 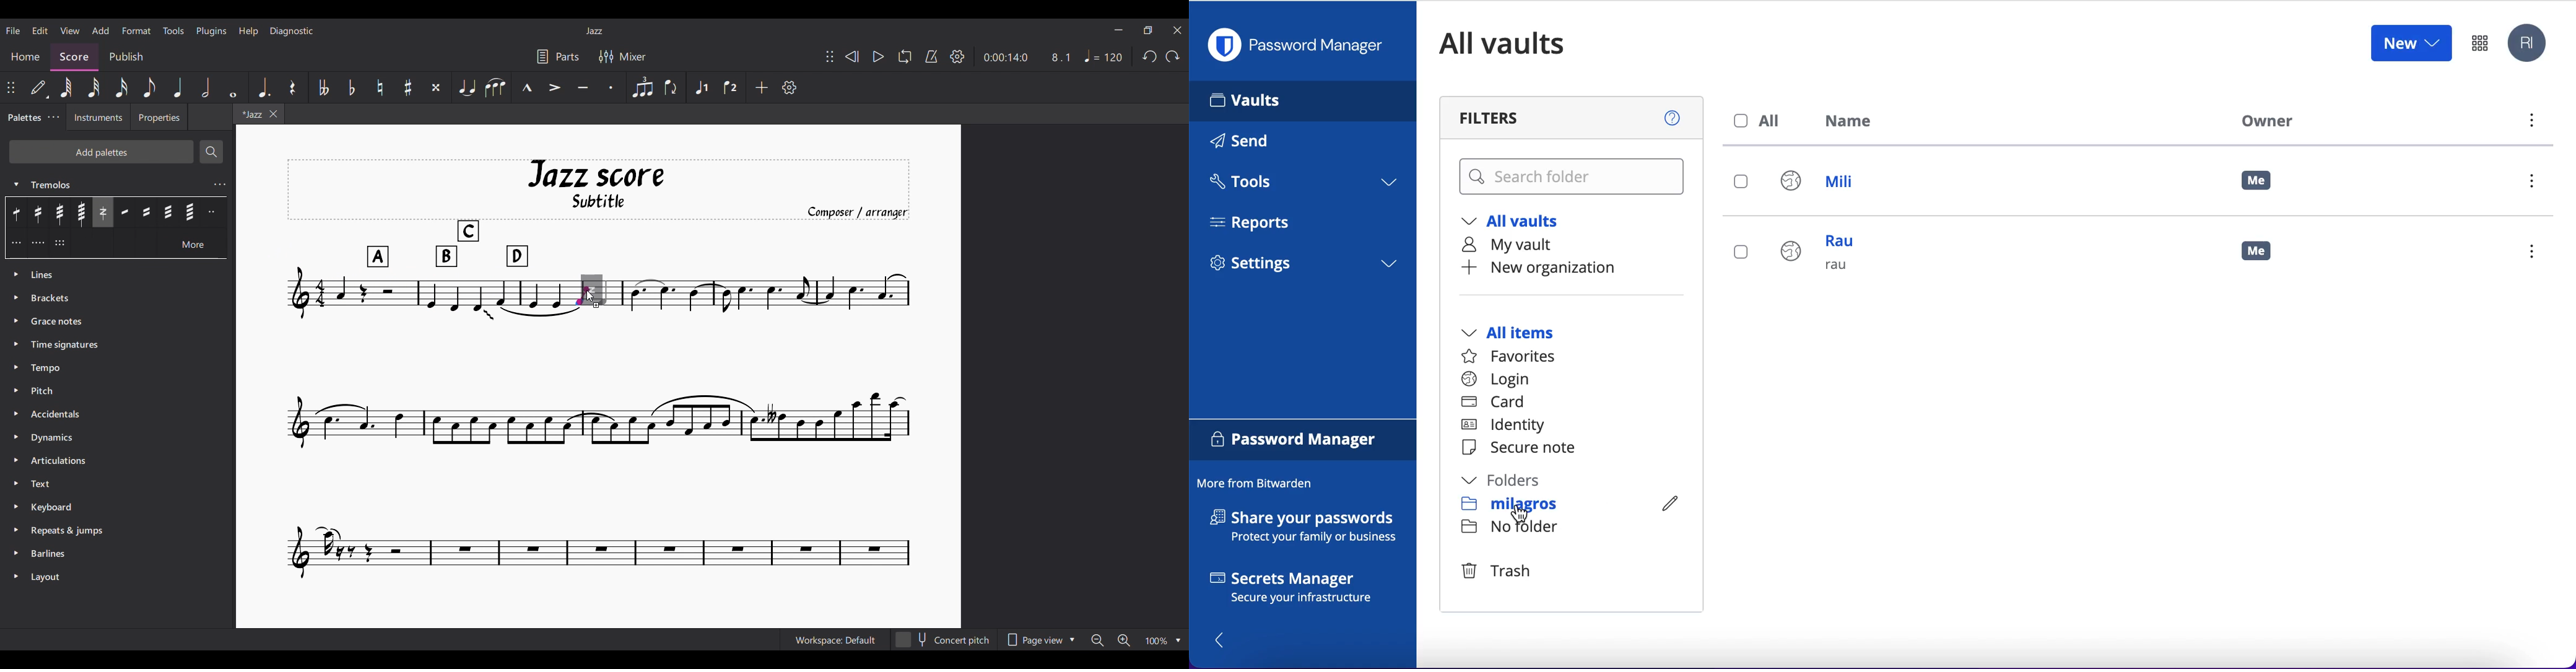 What do you see at coordinates (1828, 184) in the screenshot?
I see `mili` at bounding box center [1828, 184].